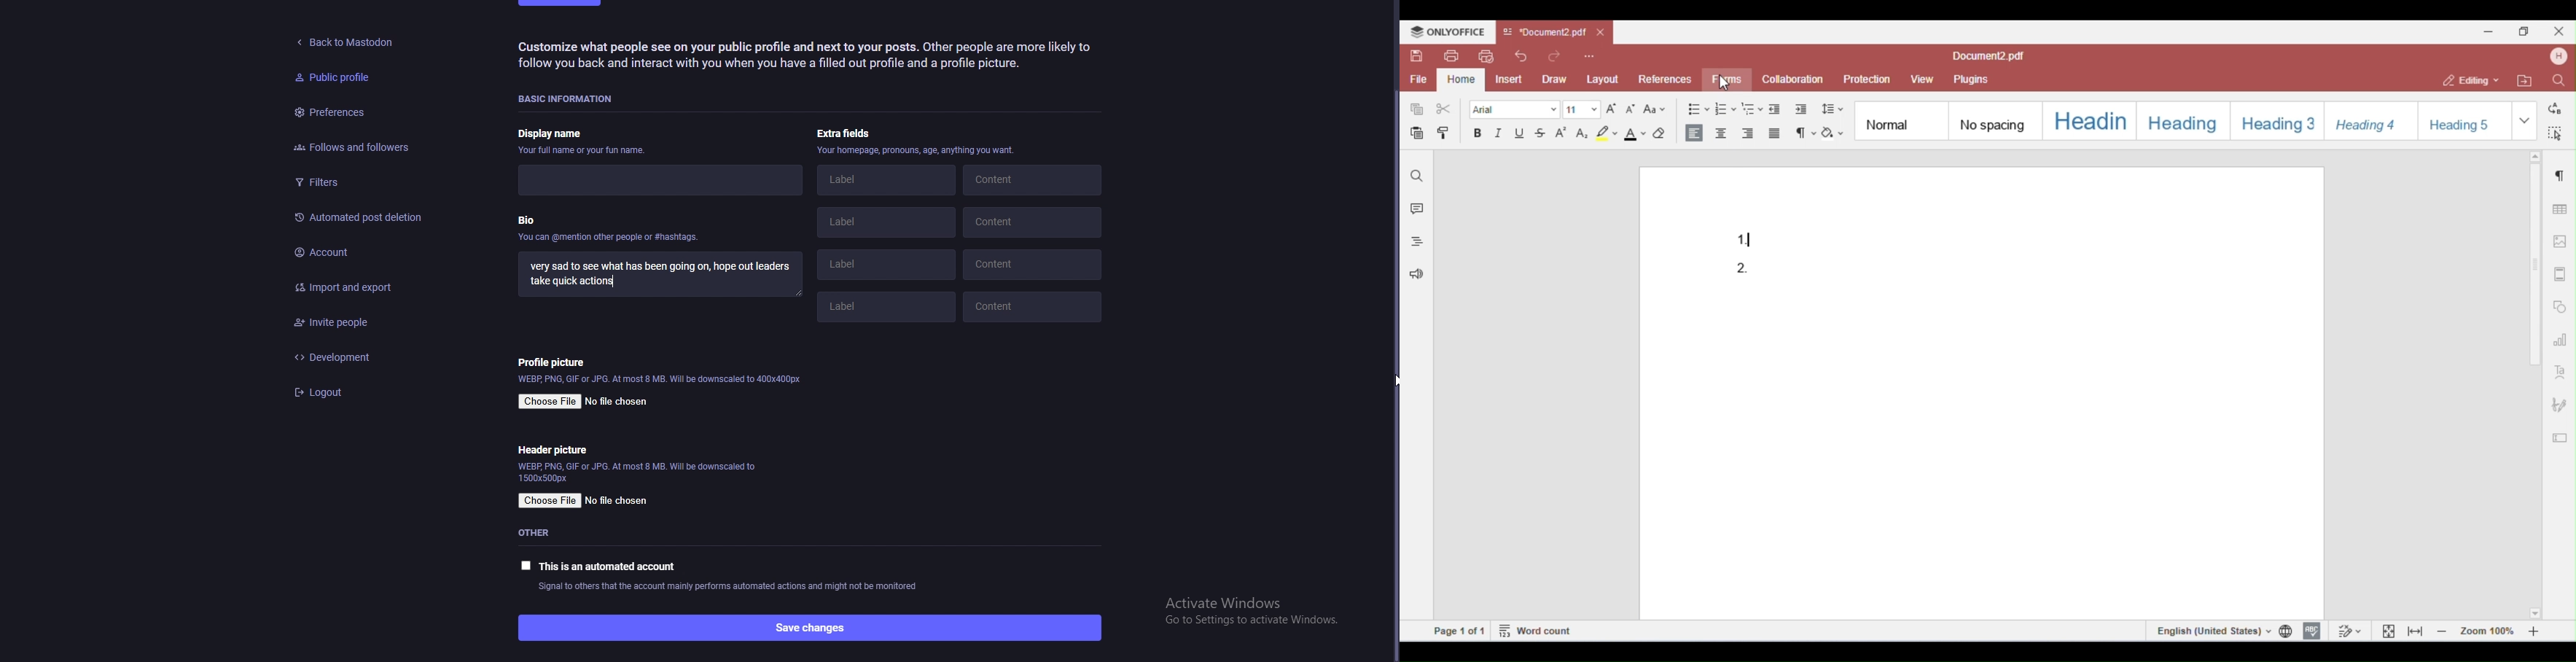 The image size is (2576, 672). What do you see at coordinates (654, 179) in the screenshot?
I see `display name input` at bounding box center [654, 179].